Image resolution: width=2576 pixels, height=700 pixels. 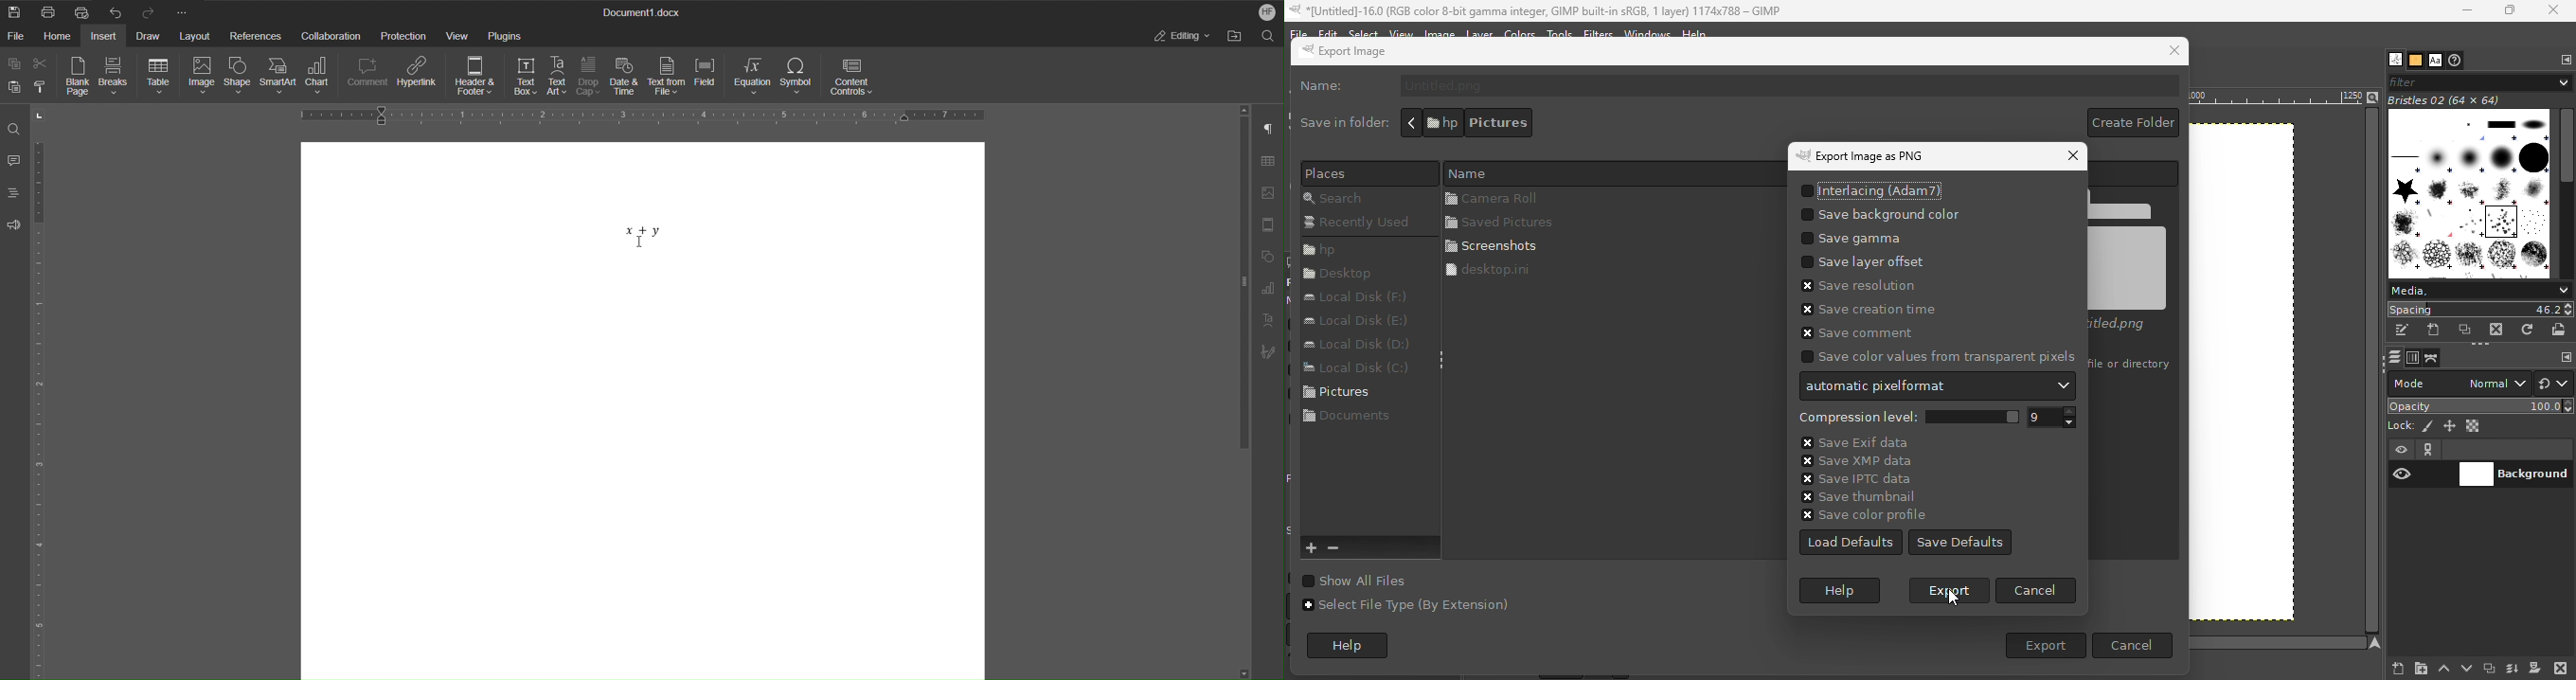 What do you see at coordinates (2038, 646) in the screenshot?
I see `Export` at bounding box center [2038, 646].